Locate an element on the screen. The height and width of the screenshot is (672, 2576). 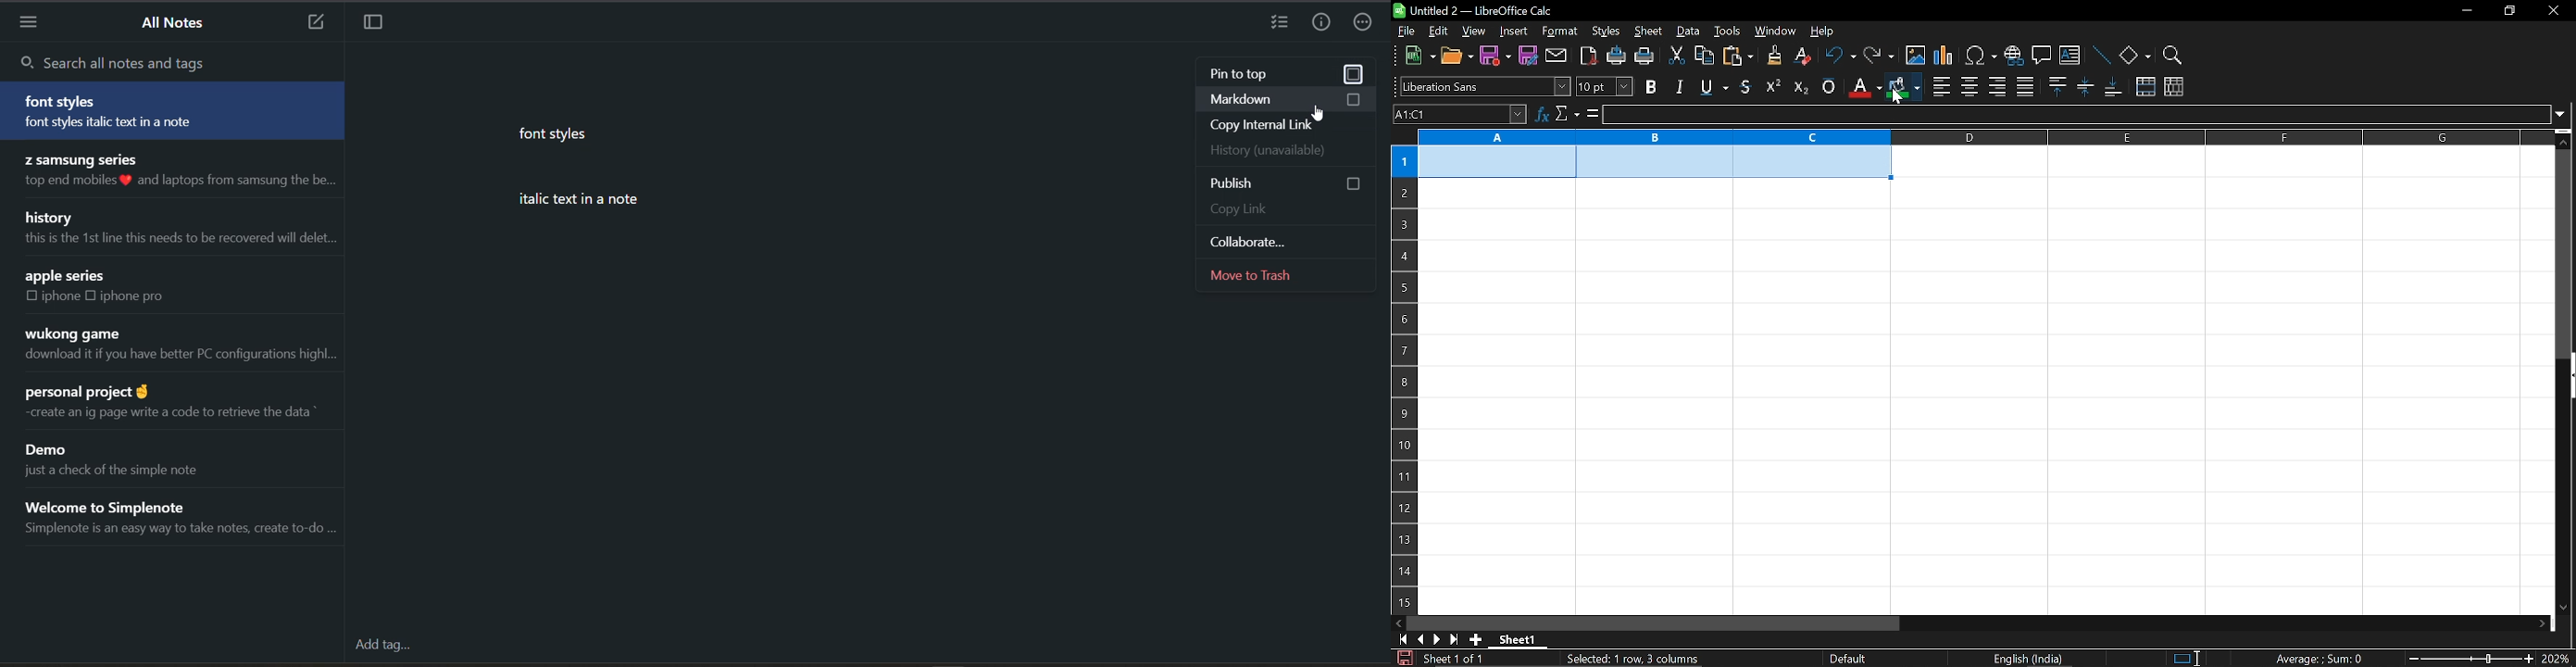
Cursor is located at coordinates (1895, 95).